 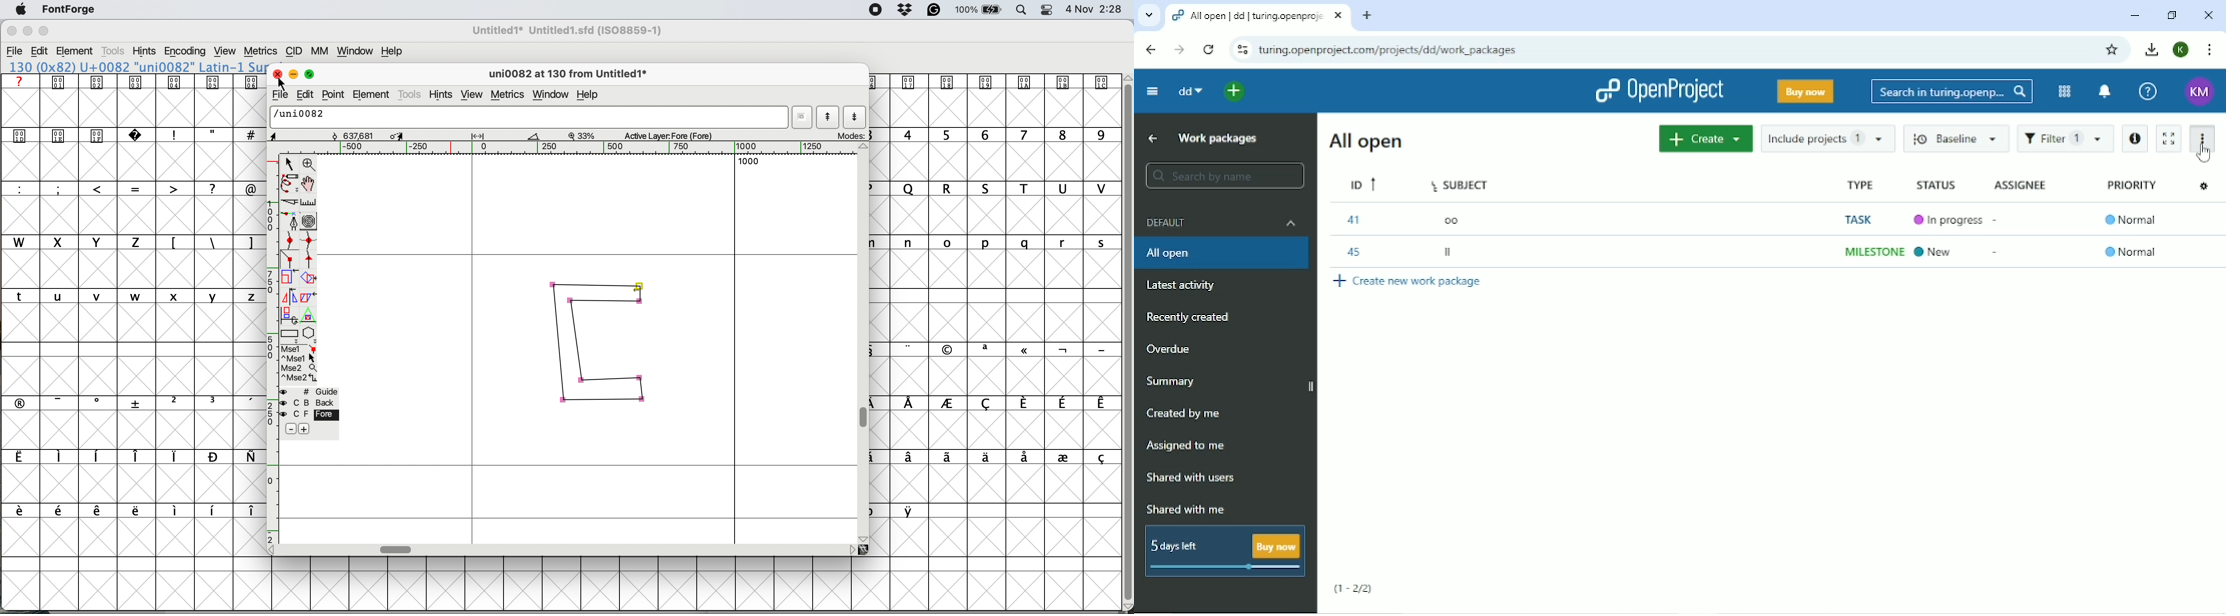 I want to click on perform a perspective transformation on screen, so click(x=310, y=315).